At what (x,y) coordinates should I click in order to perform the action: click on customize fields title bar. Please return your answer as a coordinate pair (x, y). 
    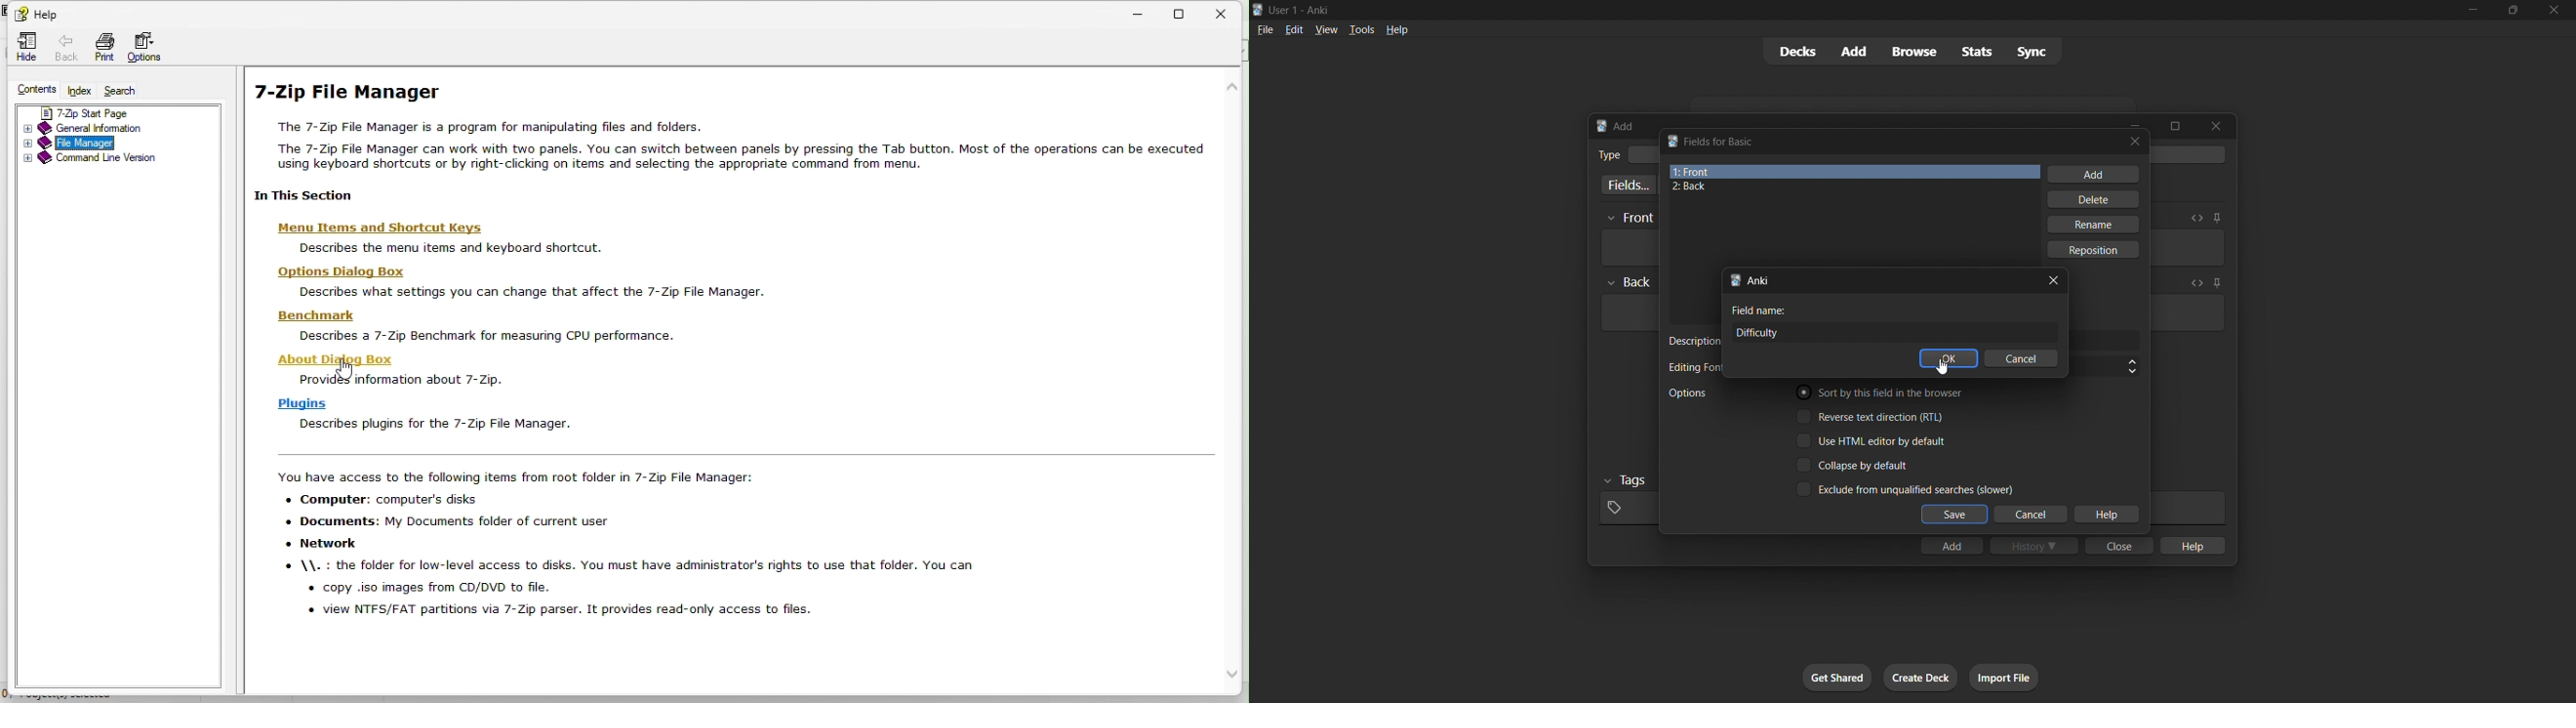
    Looking at the image, I should click on (1721, 142).